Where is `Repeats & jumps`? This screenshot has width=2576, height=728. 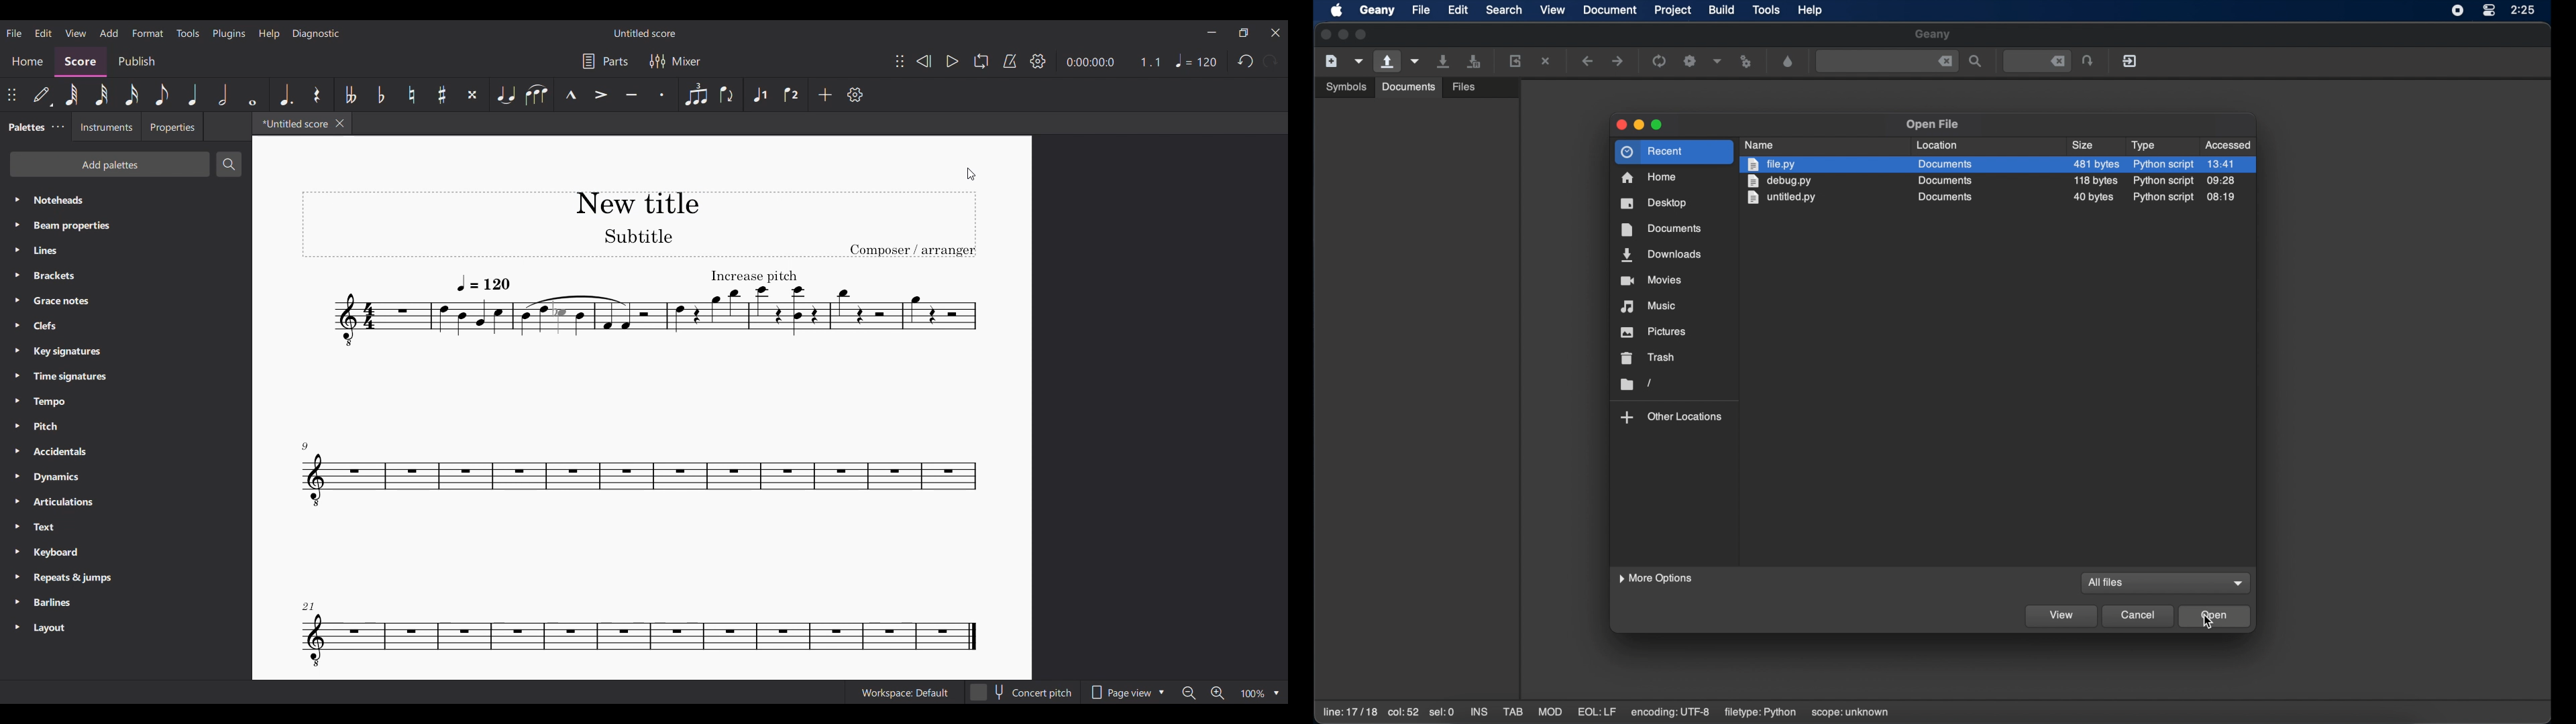
Repeats & jumps is located at coordinates (126, 578).